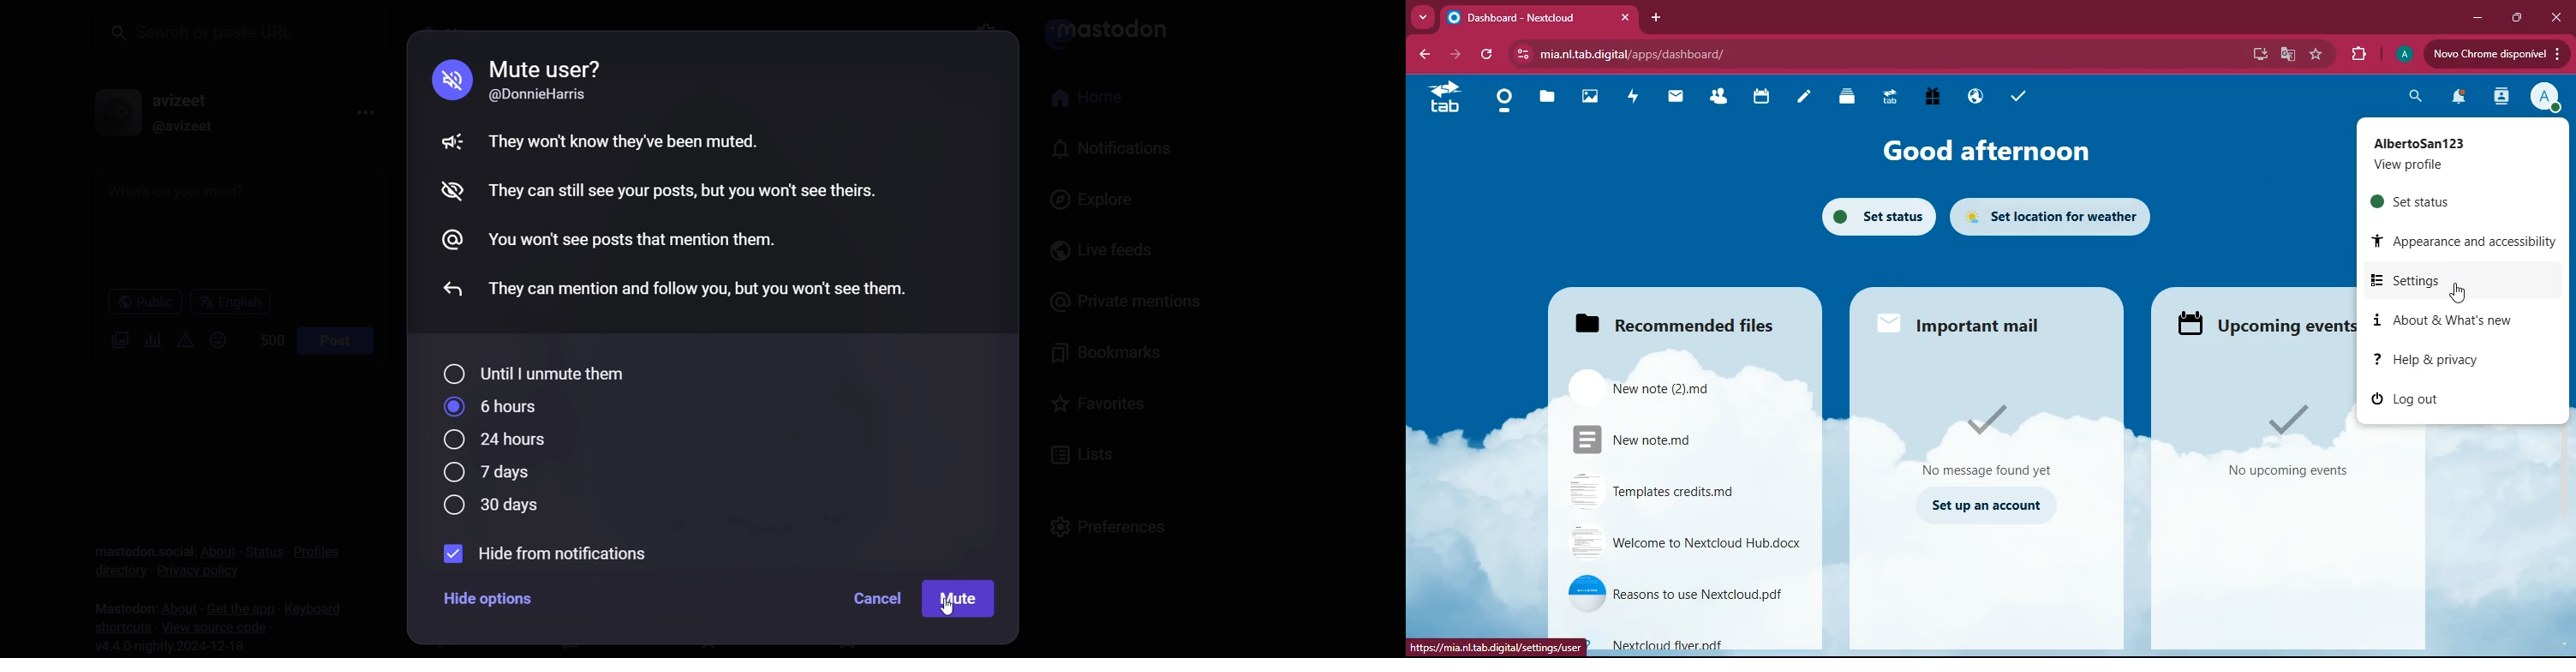 The image size is (2576, 672). What do you see at coordinates (2474, 16) in the screenshot?
I see `minimize` at bounding box center [2474, 16].